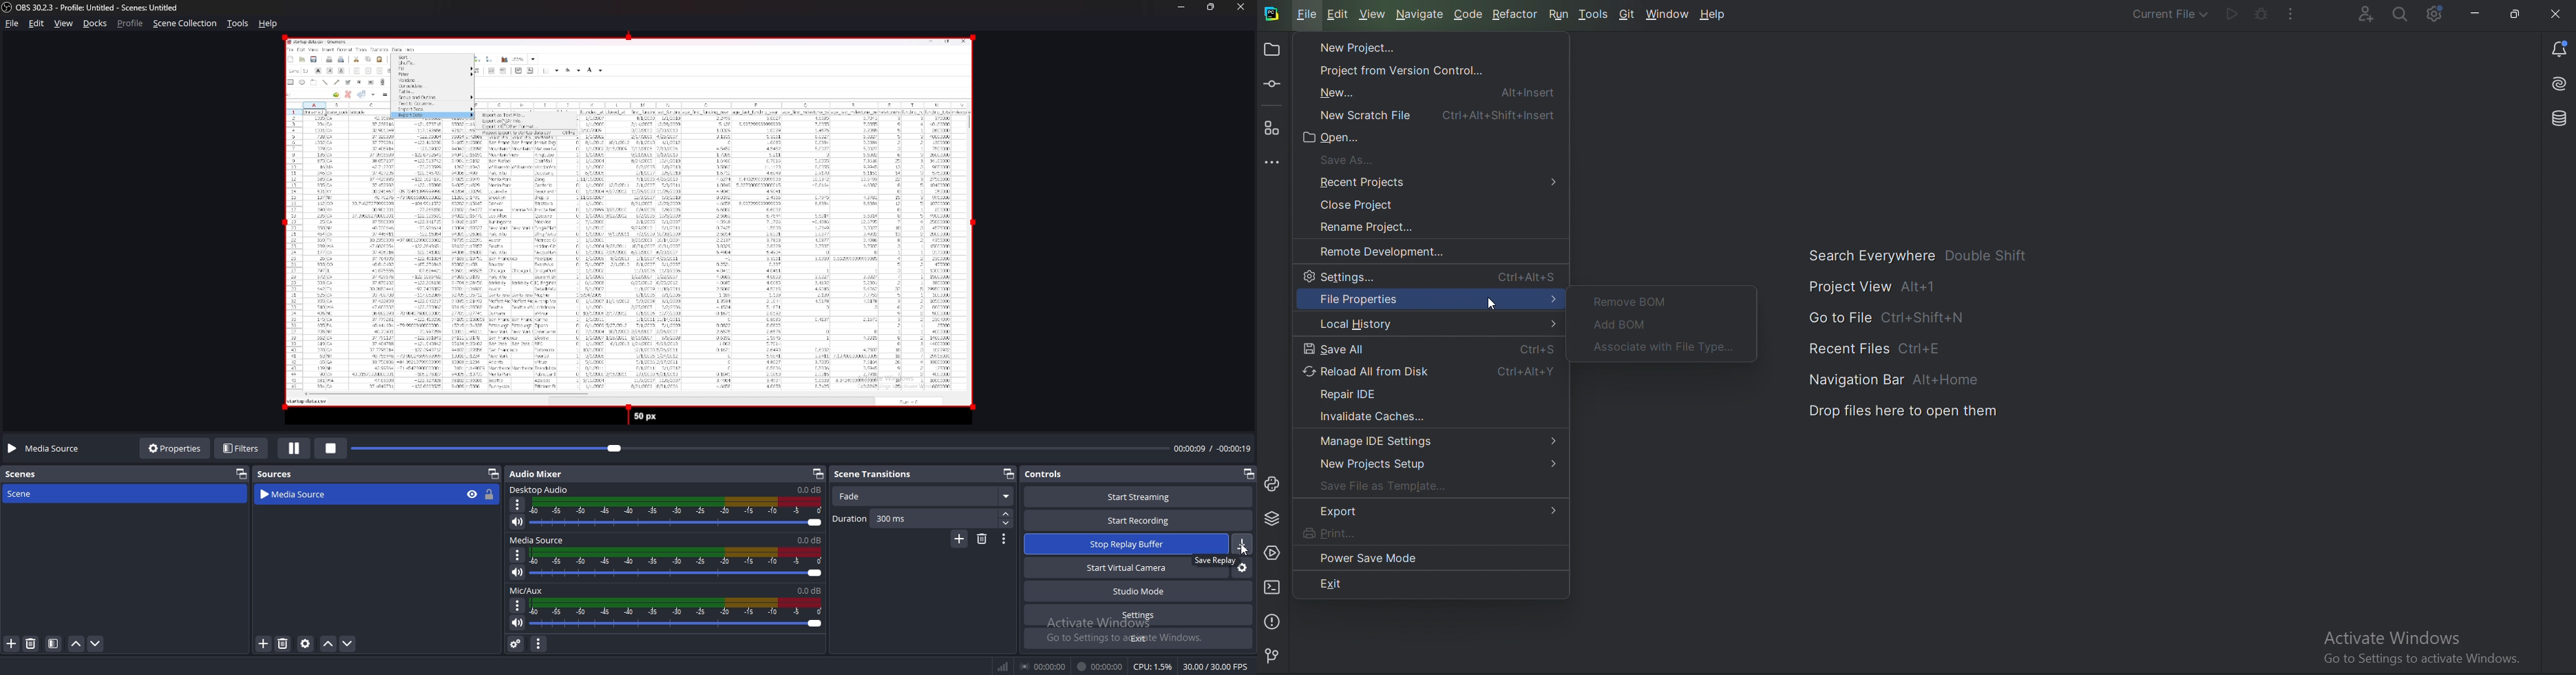 Image resolution: width=2576 pixels, height=700 pixels. I want to click on open source properties, so click(307, 644).